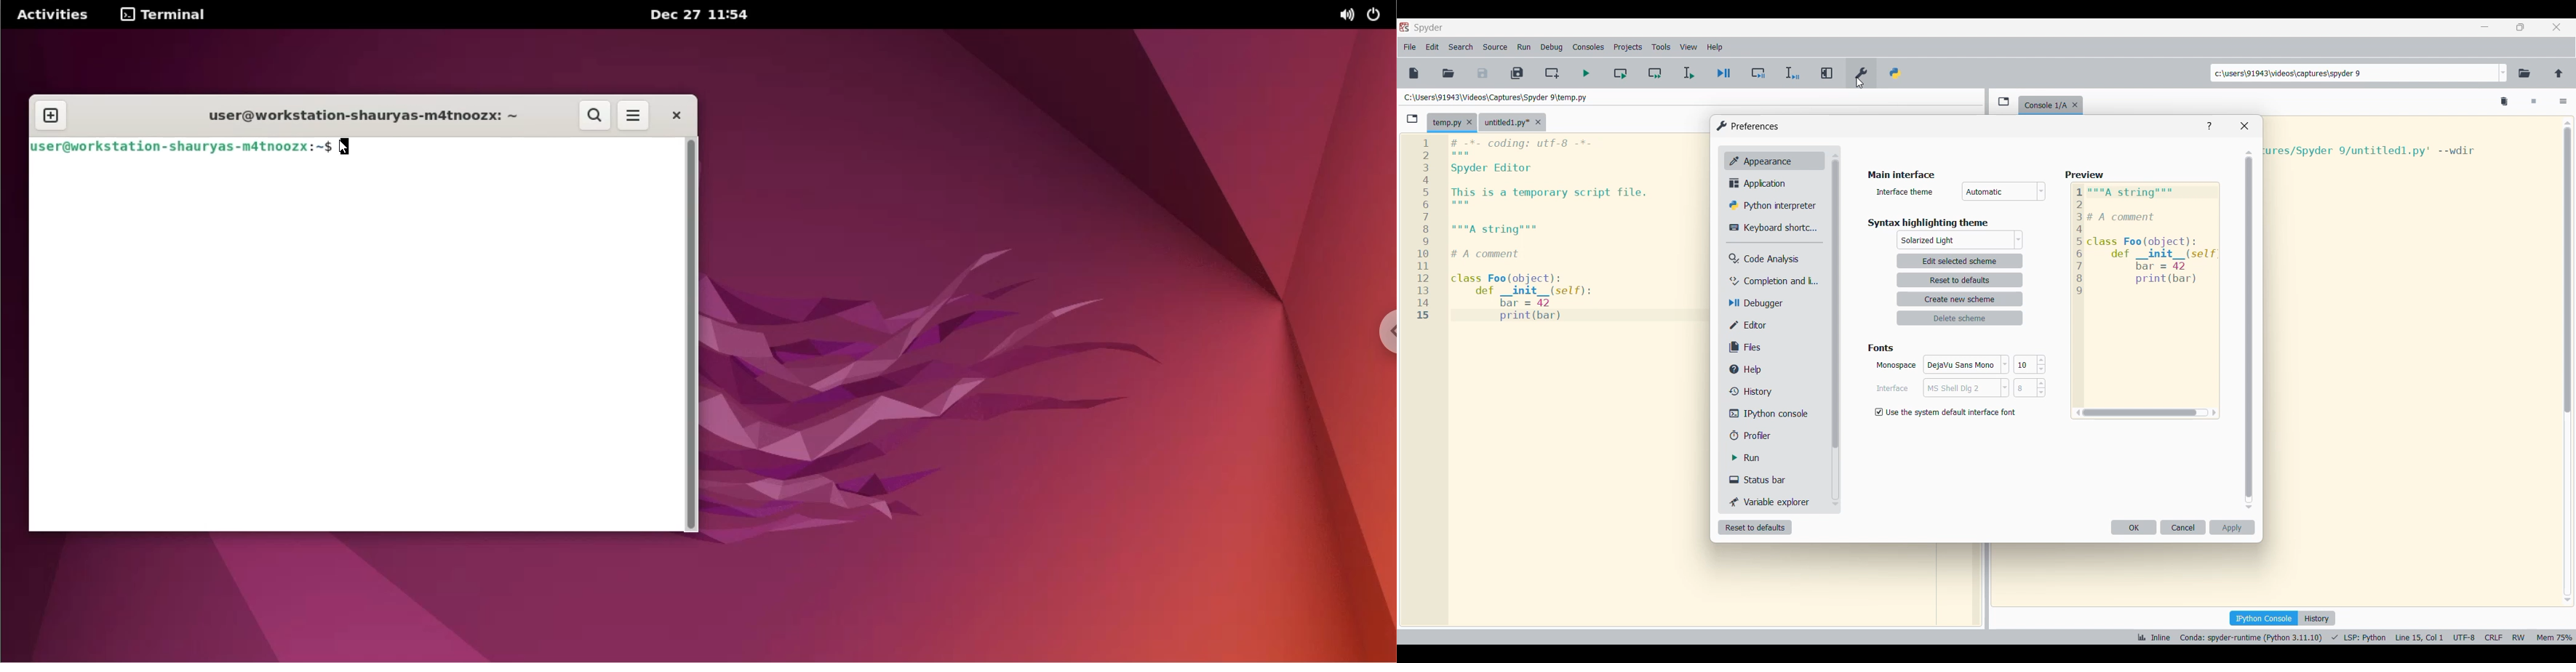  I want to click on Help, so click(2209, 126).